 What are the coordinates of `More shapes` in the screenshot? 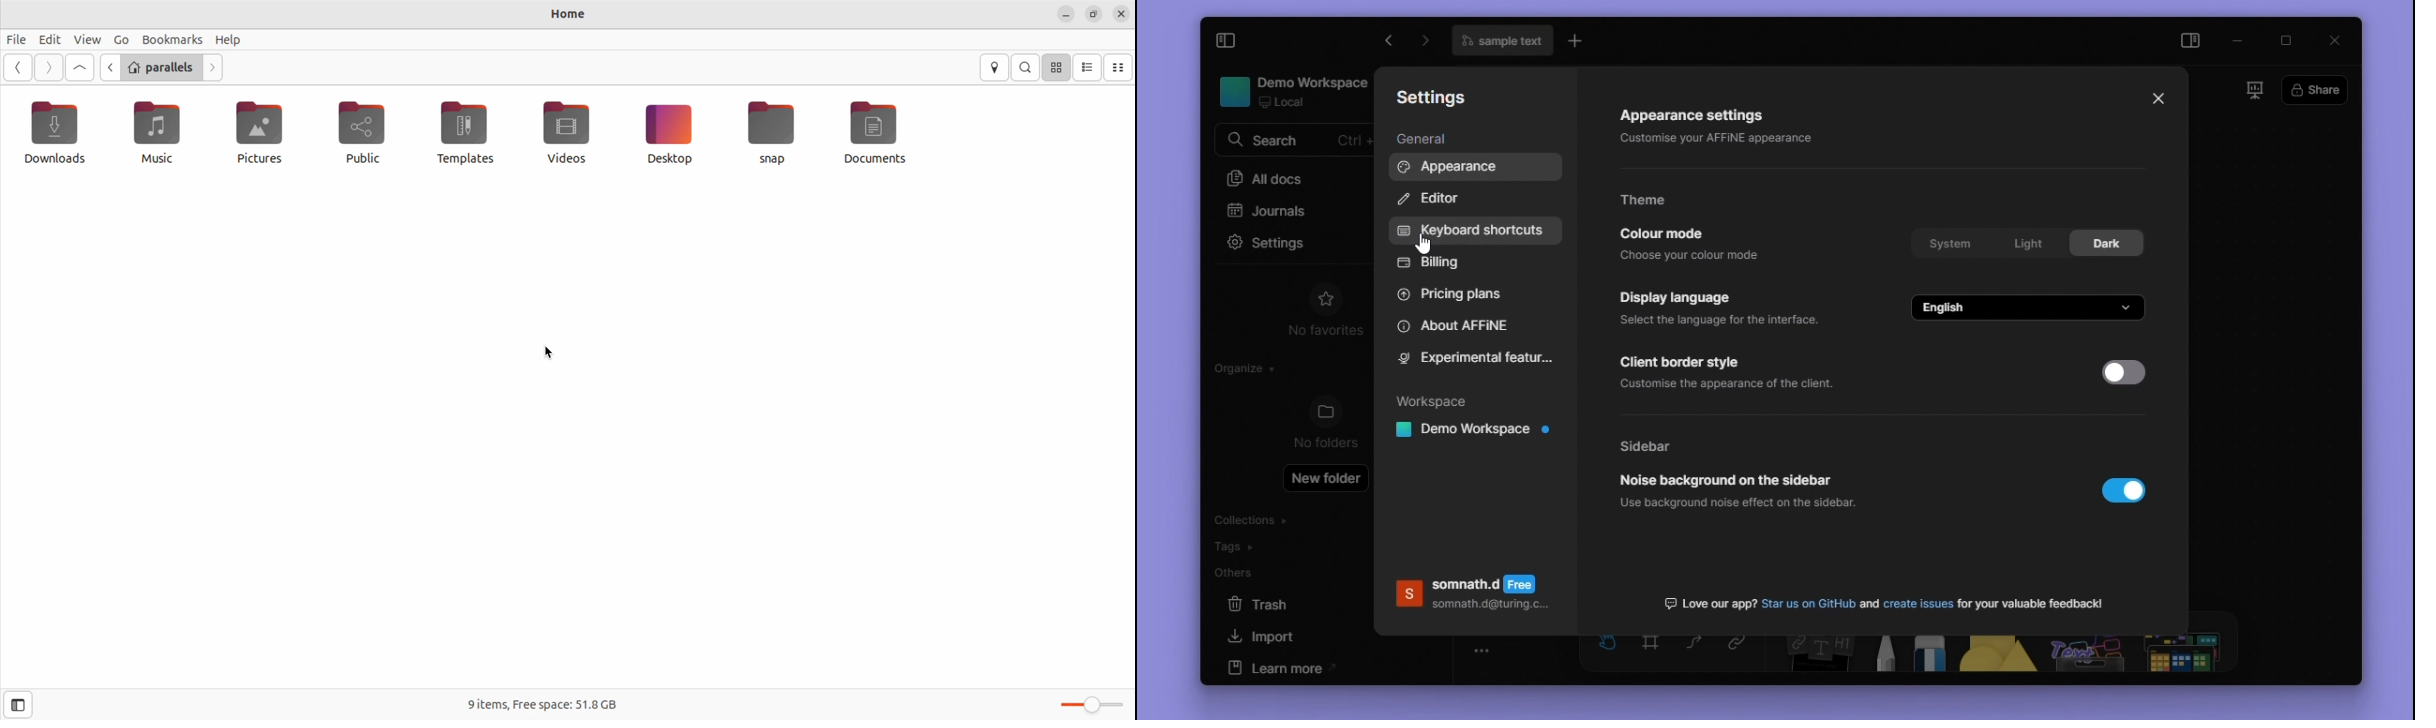 It's located at (2188, 656).